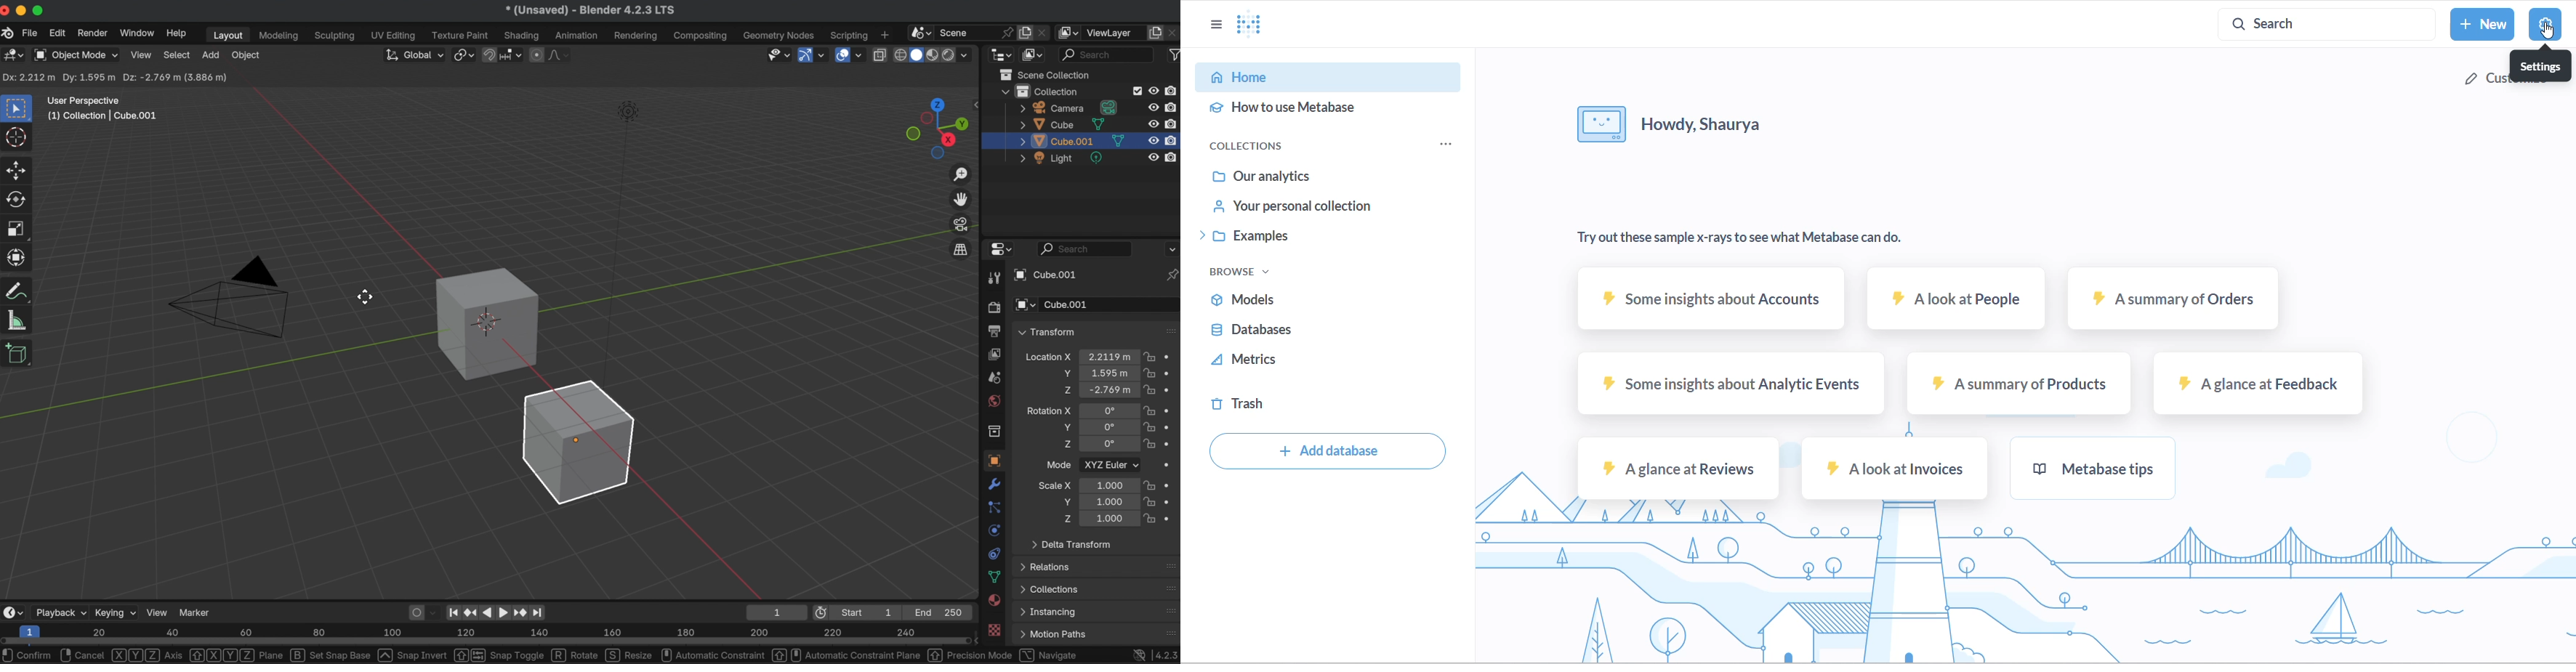 The width and height of the screenshot is (2576, 672). What do you see at coordinates (1156, 31) in the screenshot?
I see `add view layer` at bounding box center [1156, 31].